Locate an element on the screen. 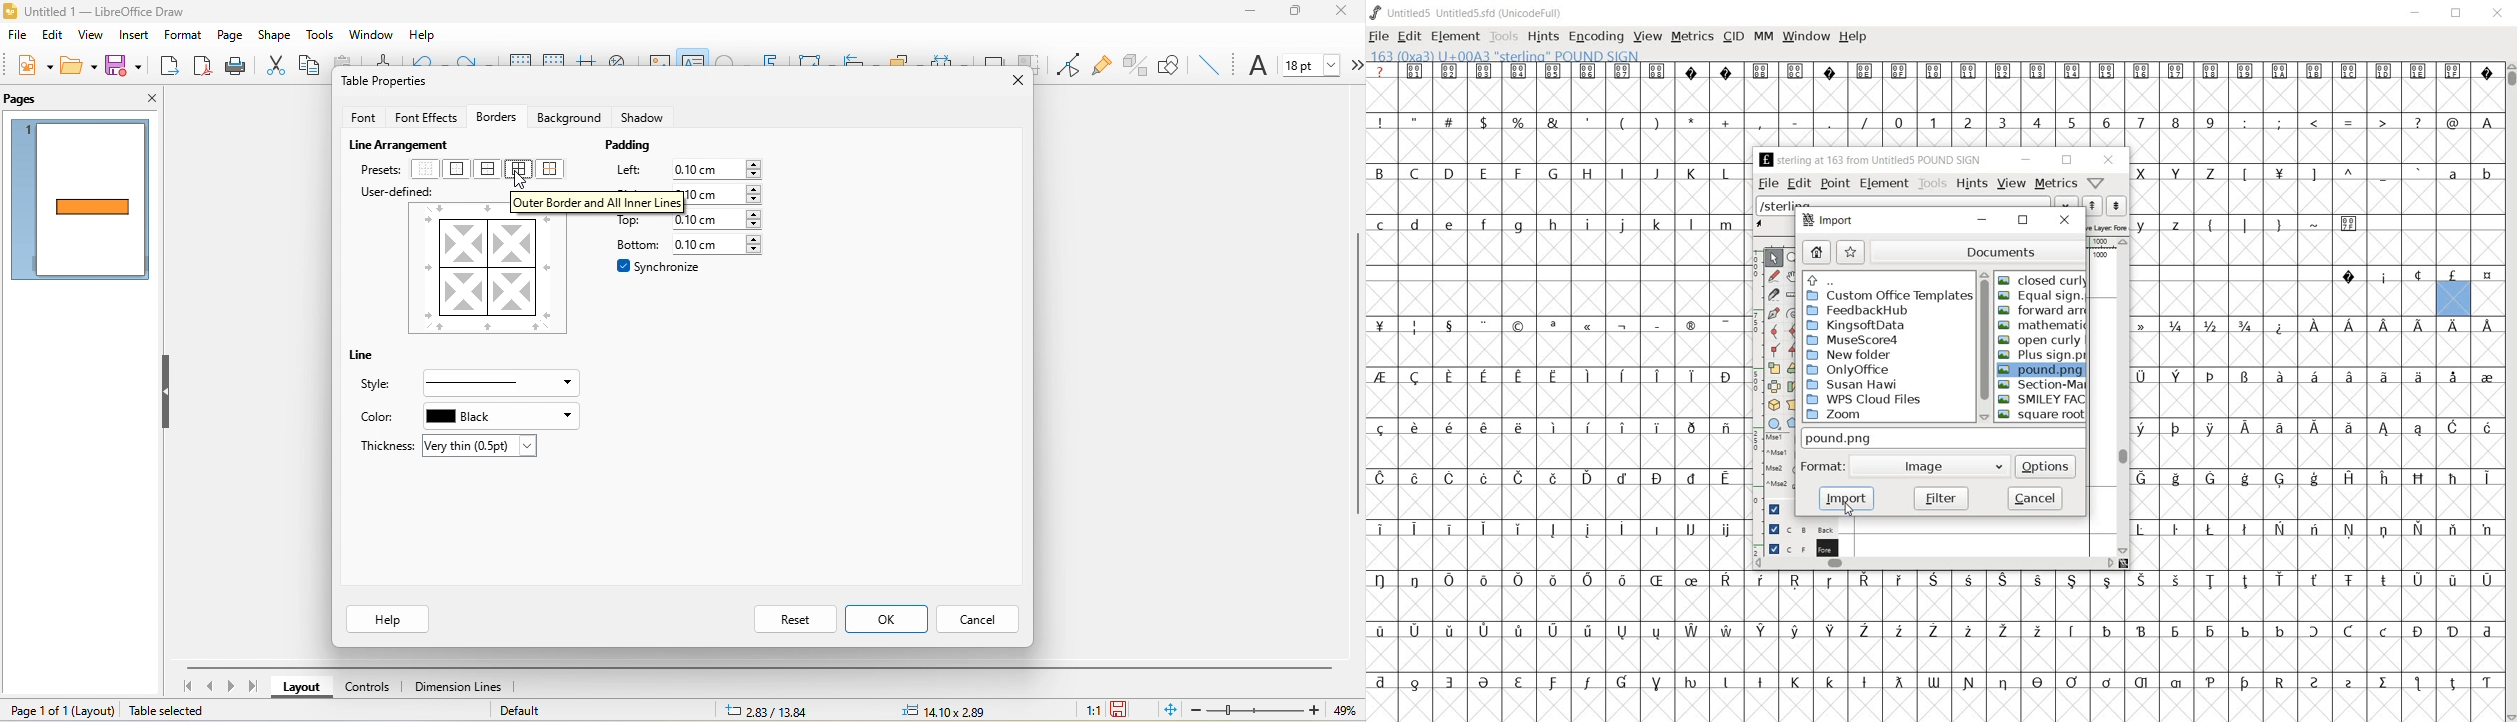 The image size is (2520, 728). 0 is located at coordinates (1897, 122).